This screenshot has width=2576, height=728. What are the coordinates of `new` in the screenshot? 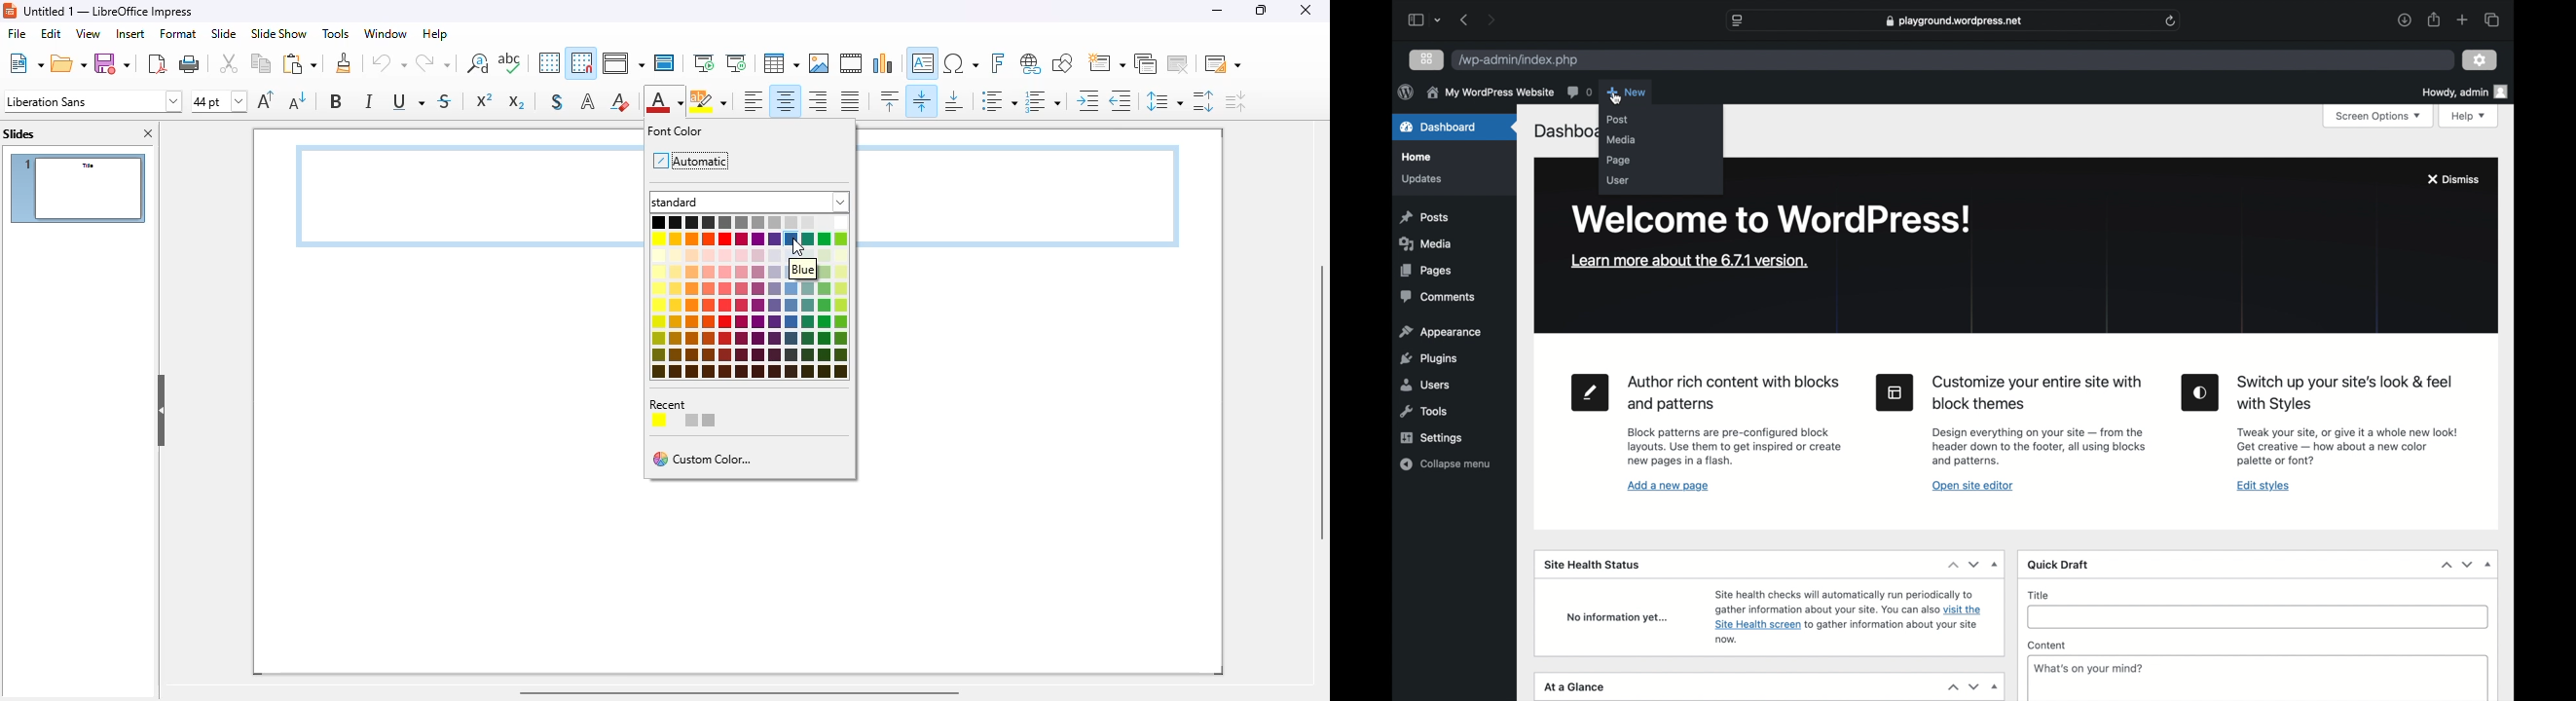 It's located at (26, 63).